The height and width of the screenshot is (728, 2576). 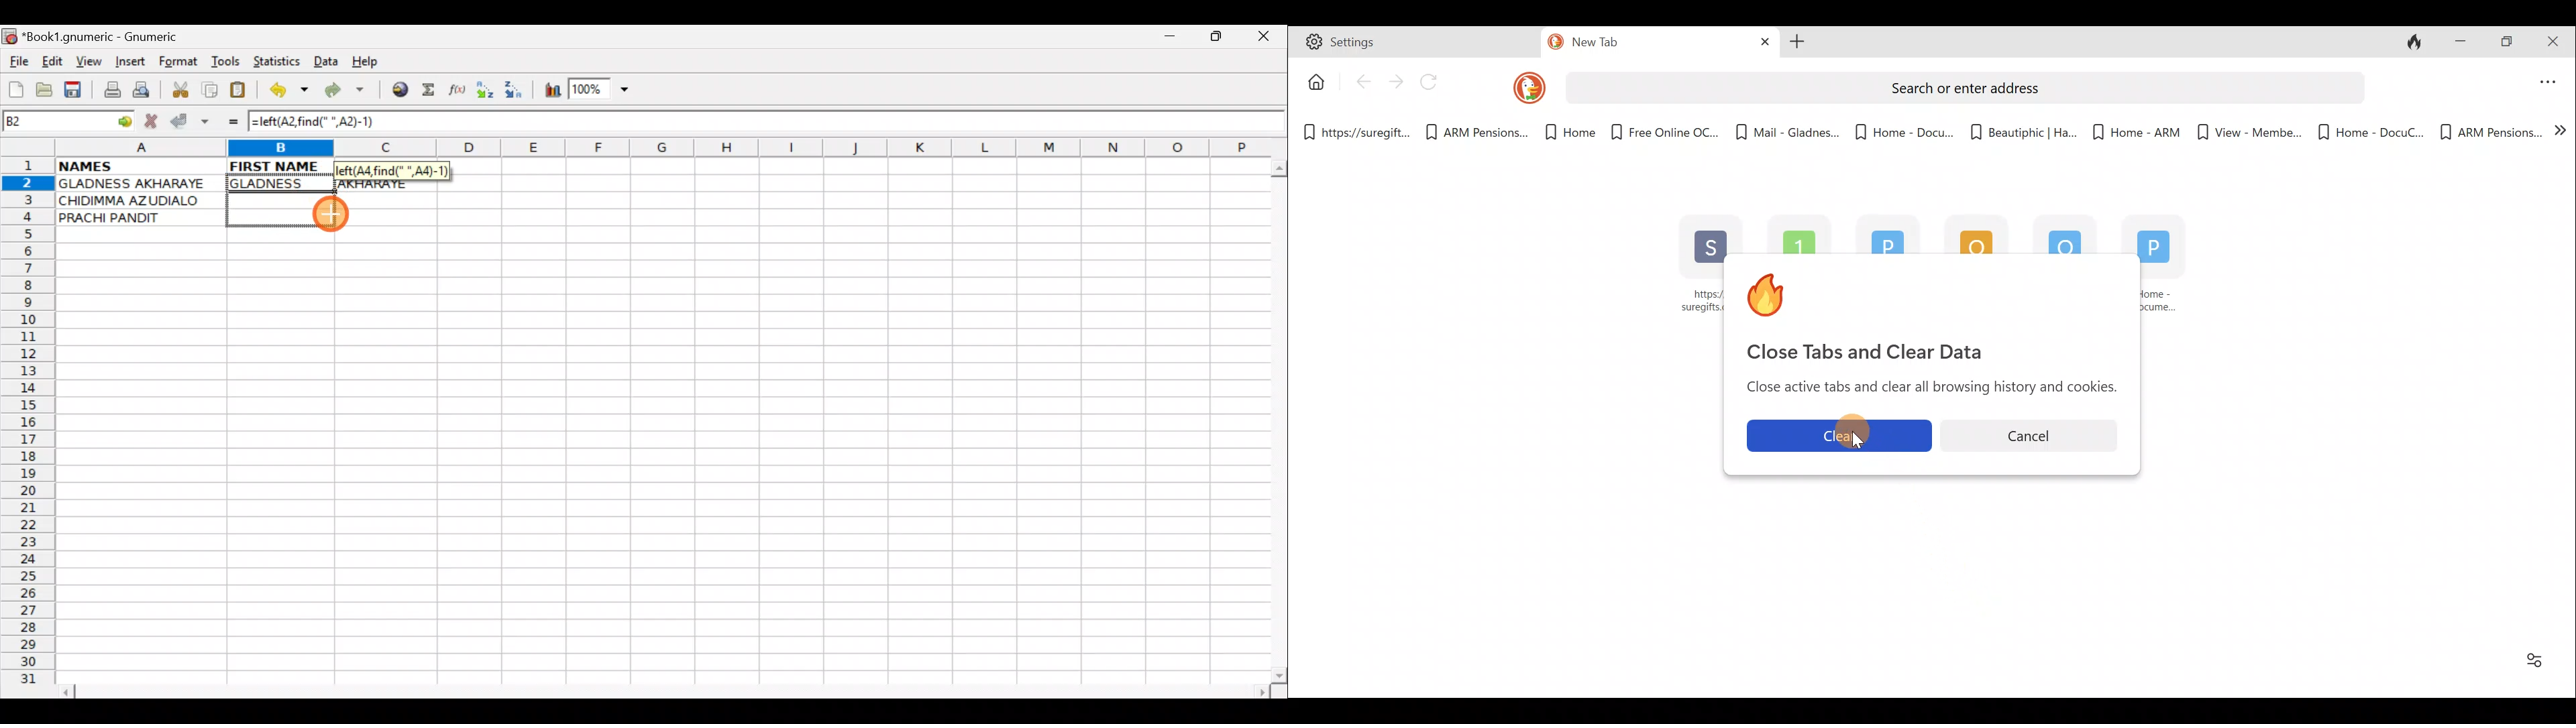 What do you see at coordinates (2509, 42) in the screenshot?
I see `Restore down` at bounding box center [2509, 42].